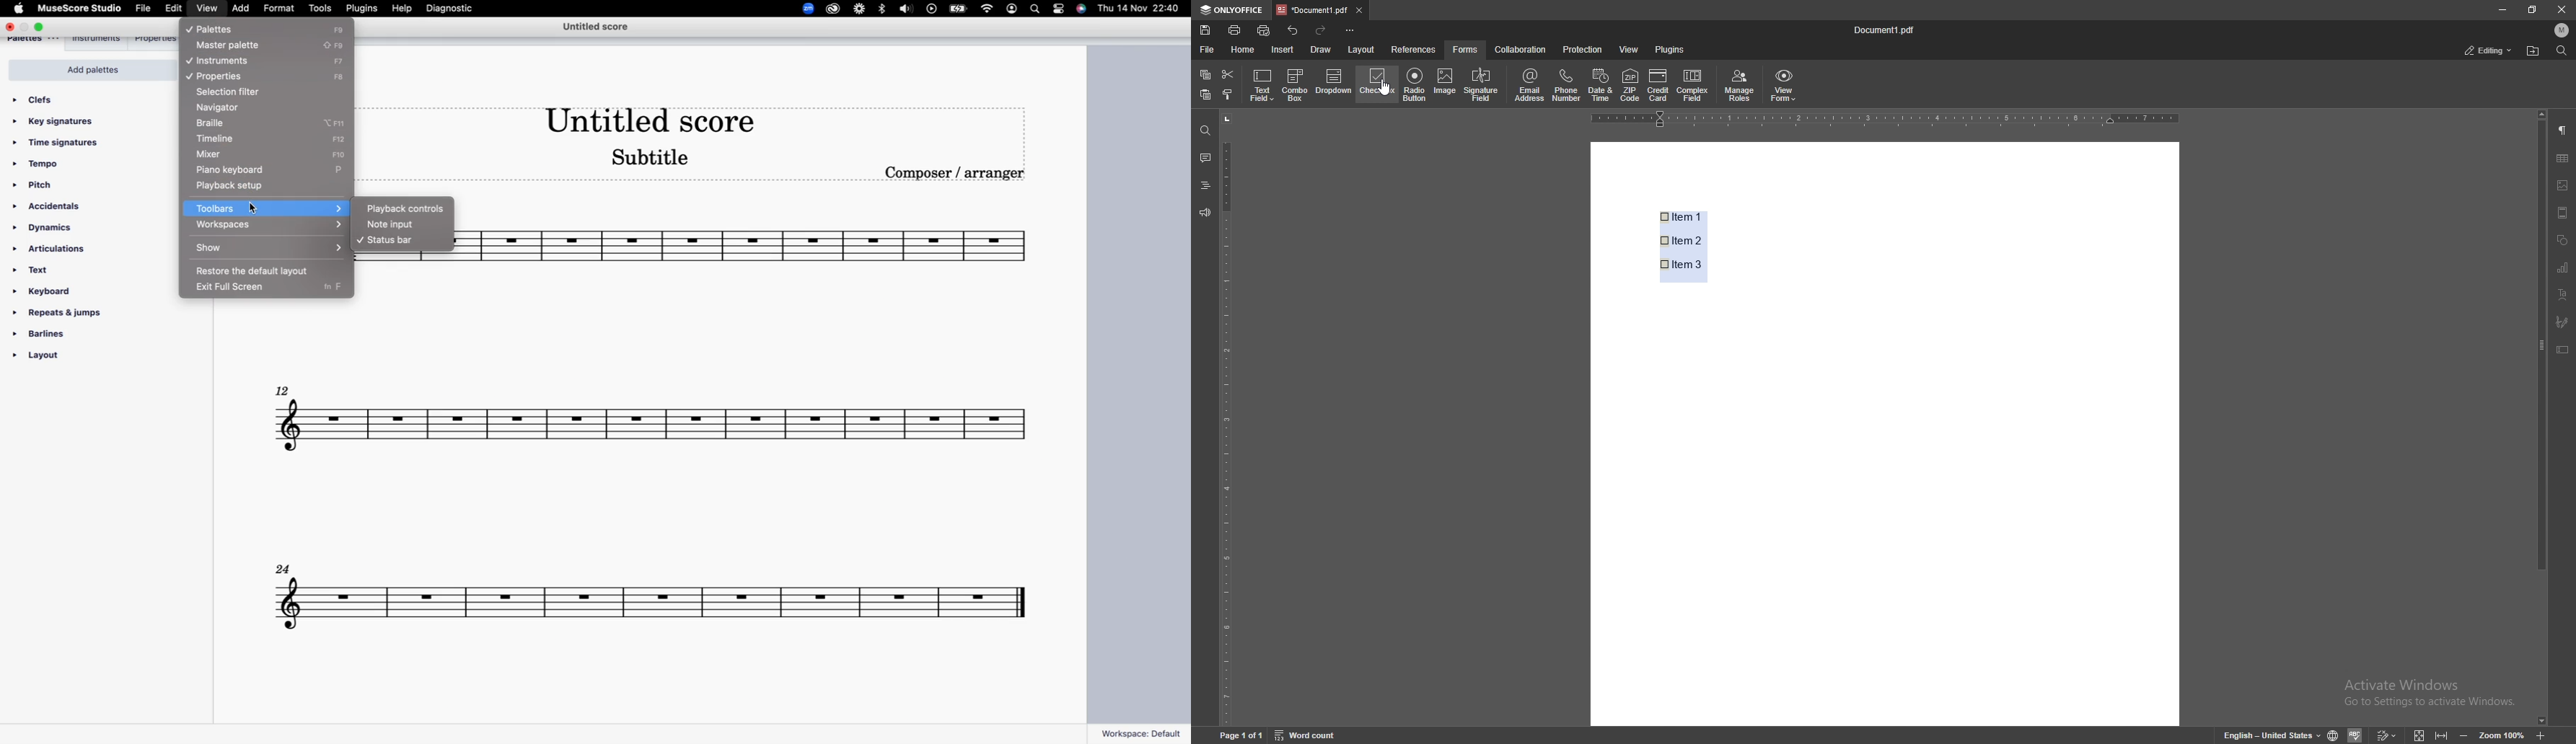 The image size is (2576, 756). What do you see at coordinates (242, 91) in the screenshot?
I see `selection filter` at bounding box center [242, 91].